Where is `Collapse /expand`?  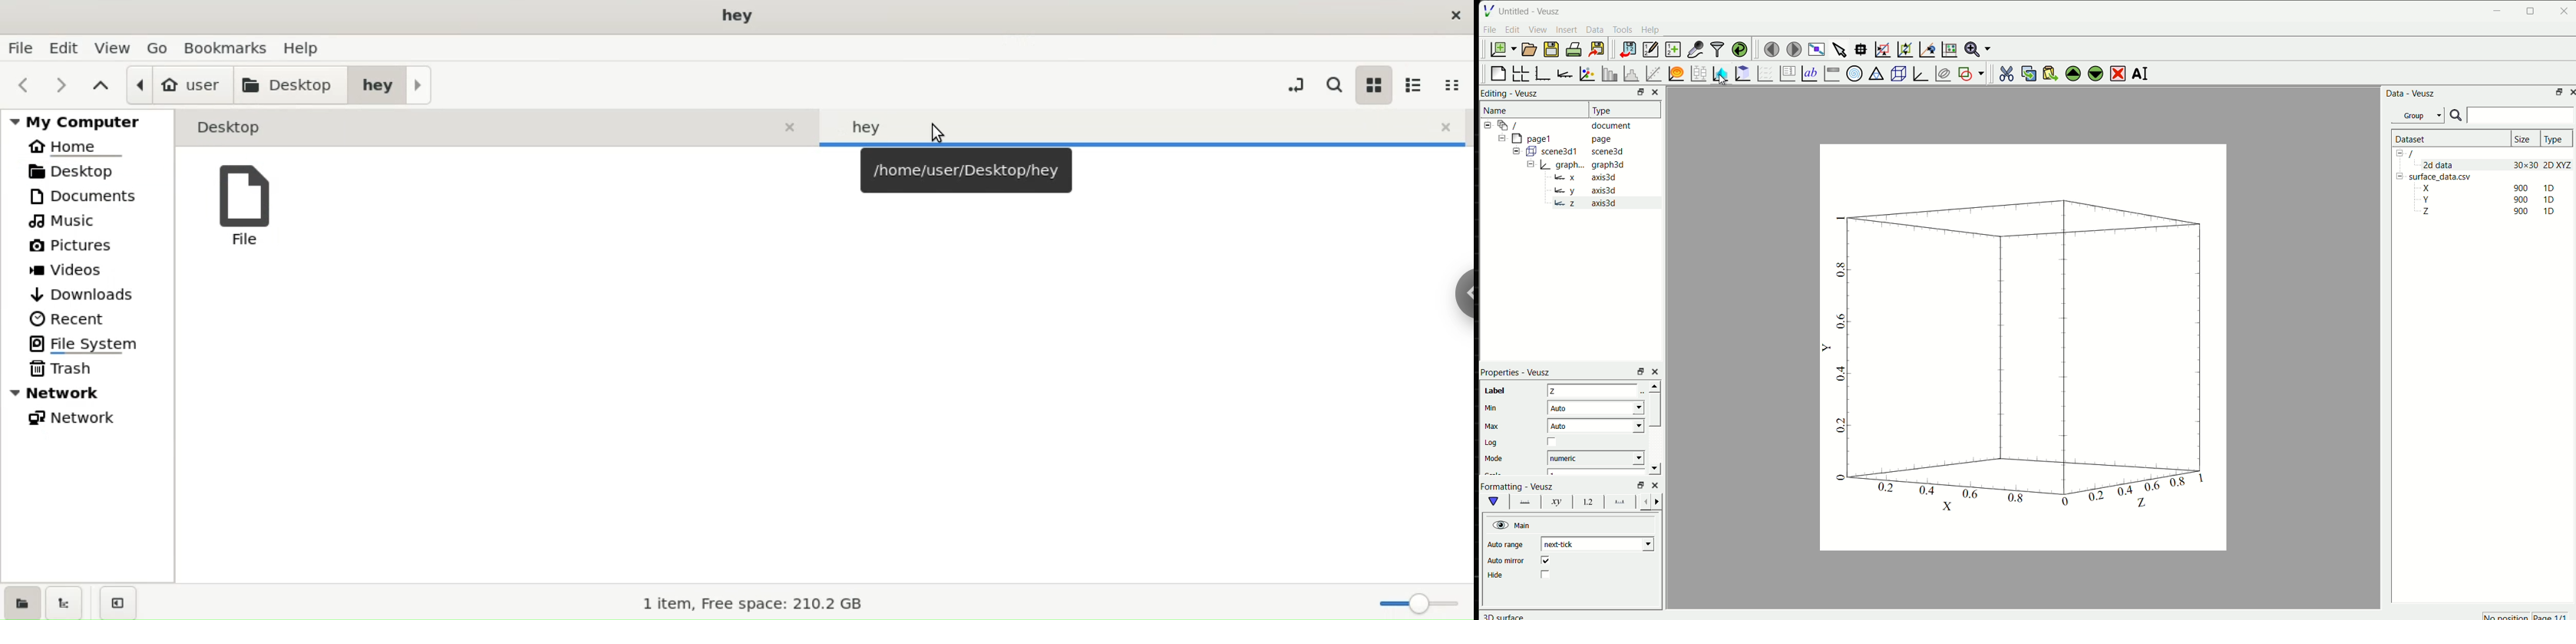 Collapse /expand is located at coordinates (2399, 154).